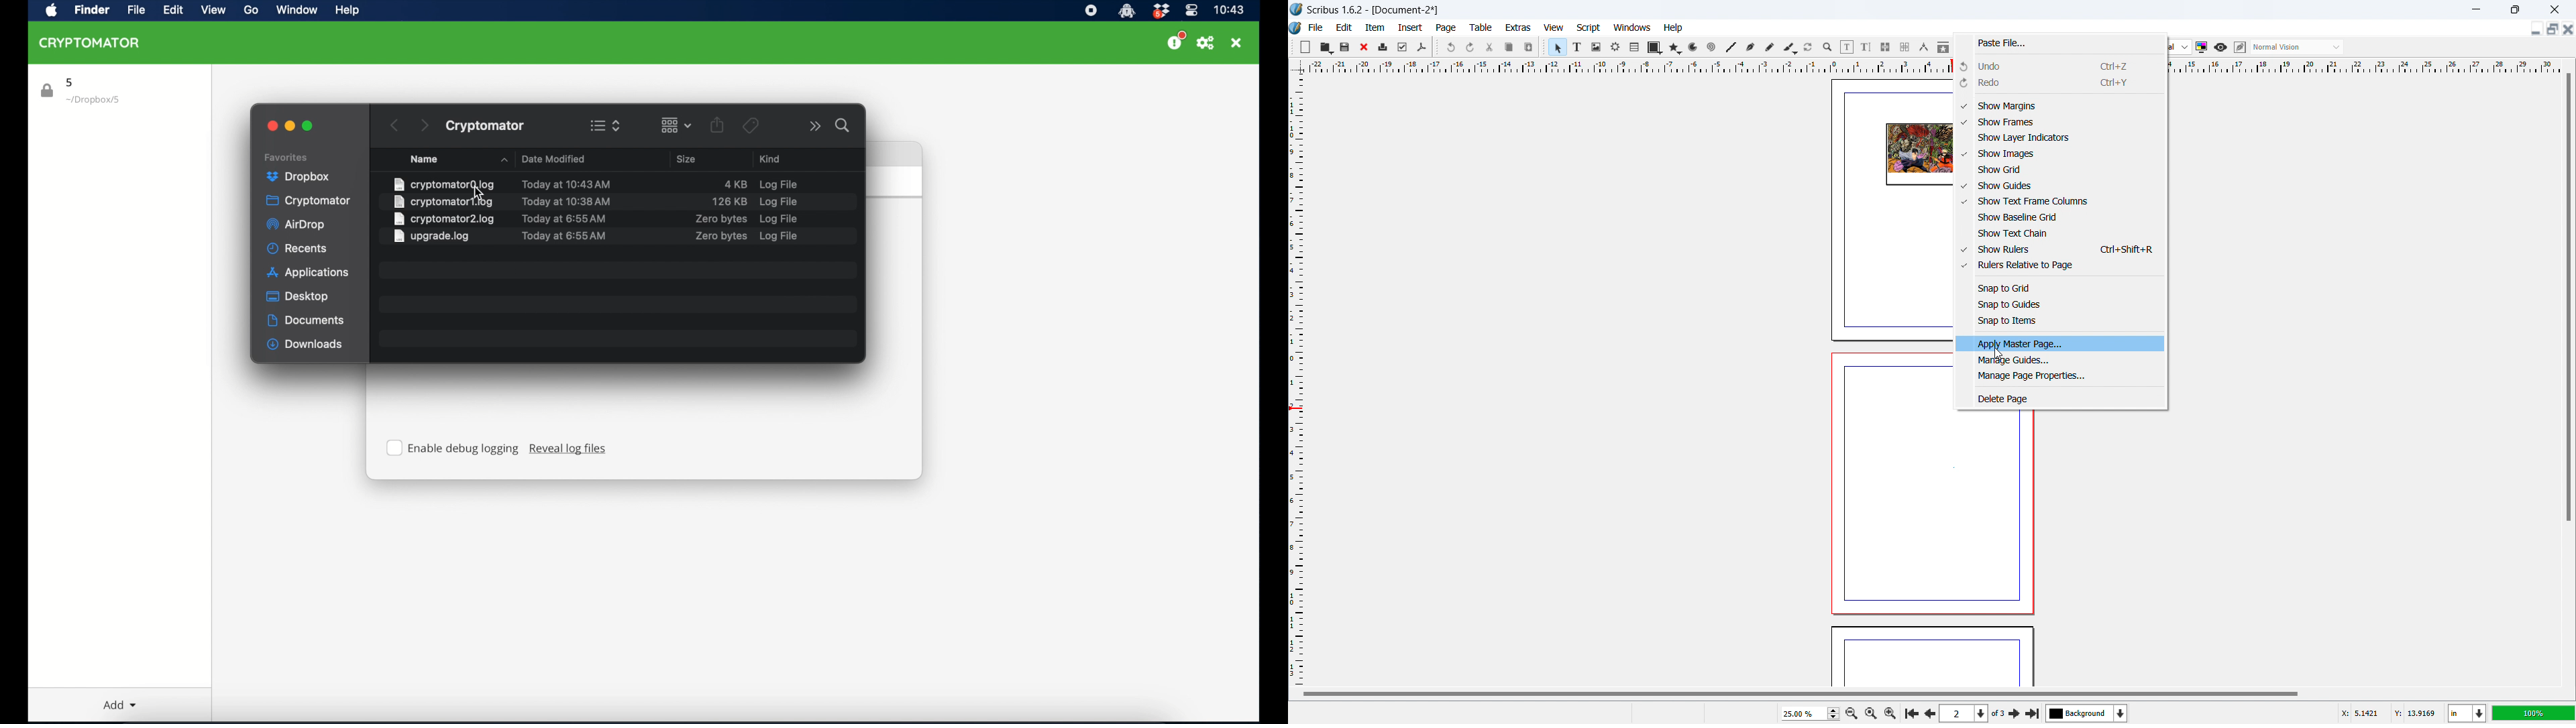 This screenshot has width=2576, height=728. What do you see at coordinates (1346, 46) in the screenshot?
I see `save` at bounding box center [1346, 46].